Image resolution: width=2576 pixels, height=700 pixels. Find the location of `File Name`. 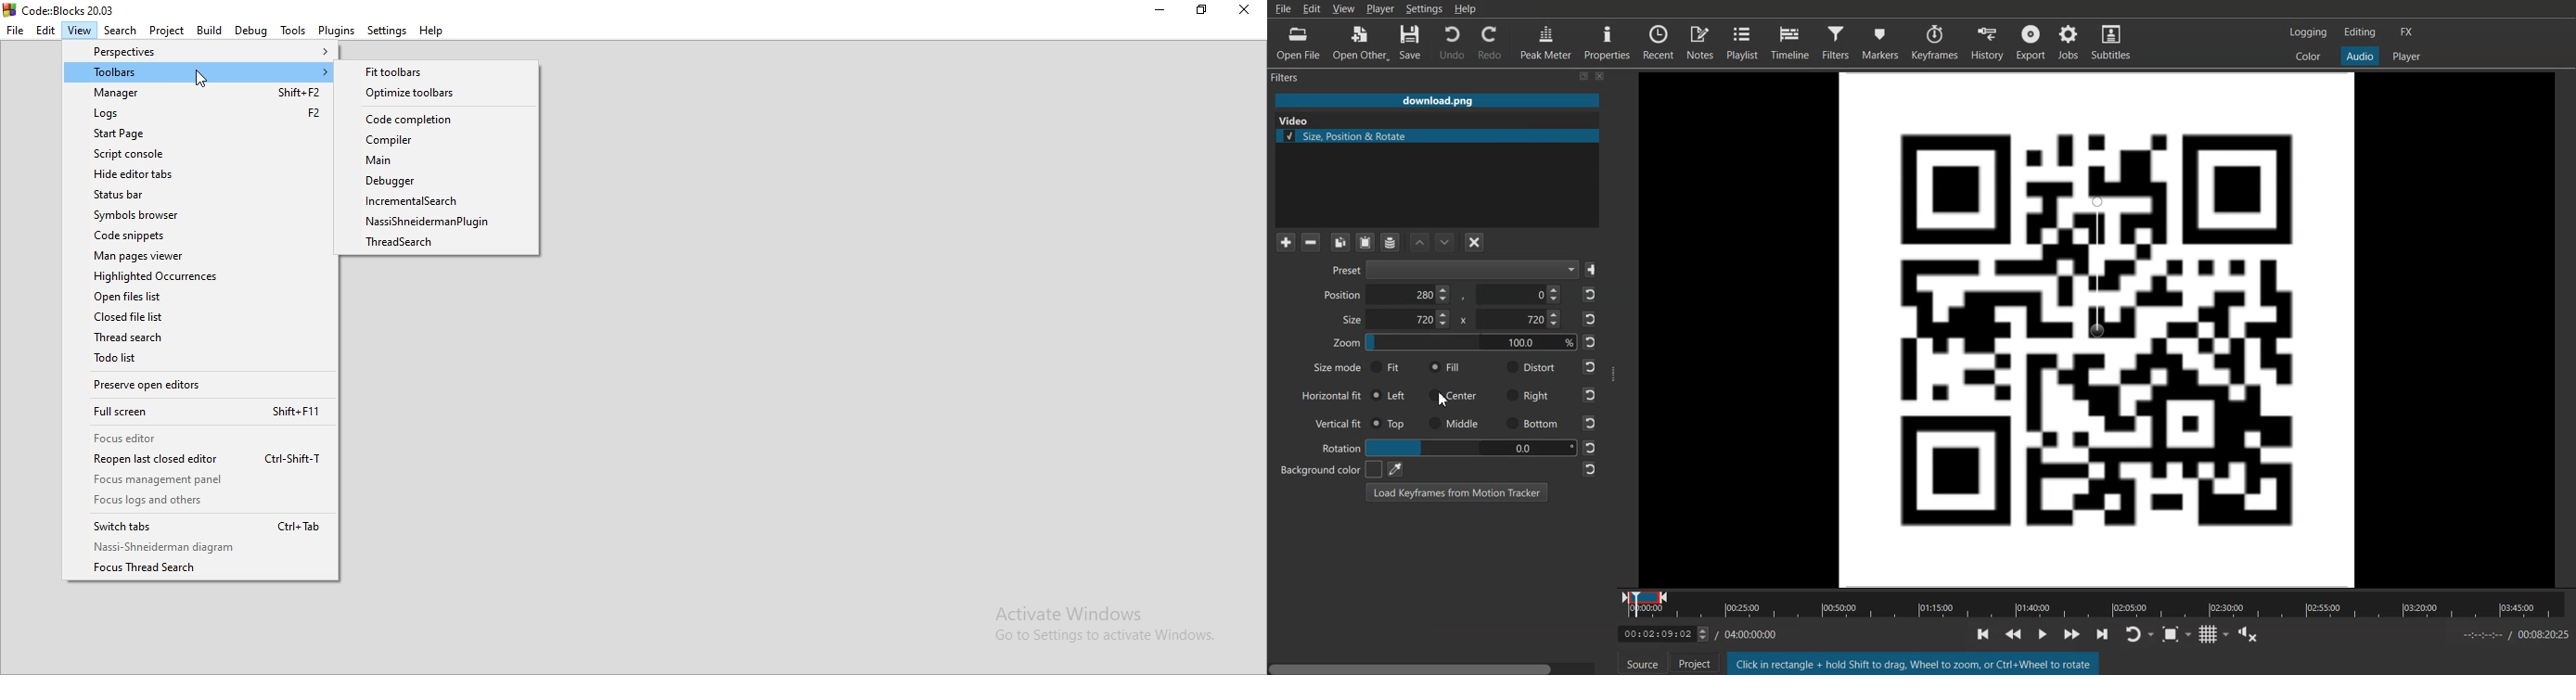

File Name is located at coordinates (1437, 100).